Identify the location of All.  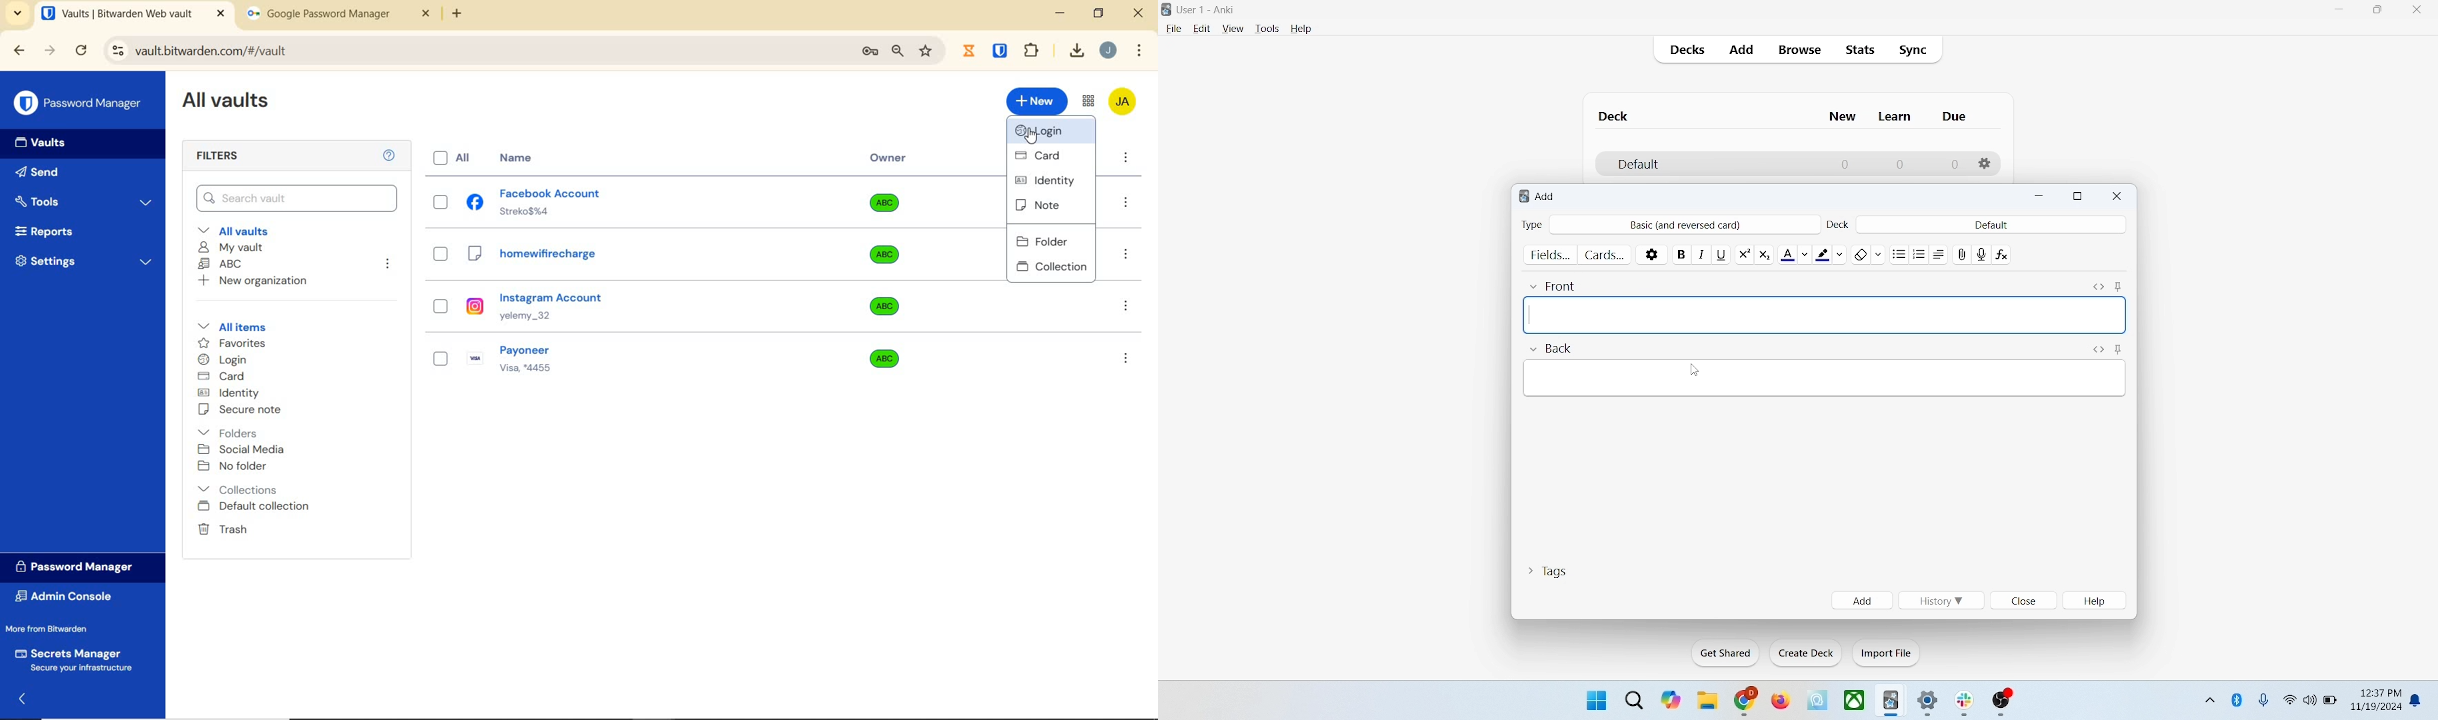
(446, 159).